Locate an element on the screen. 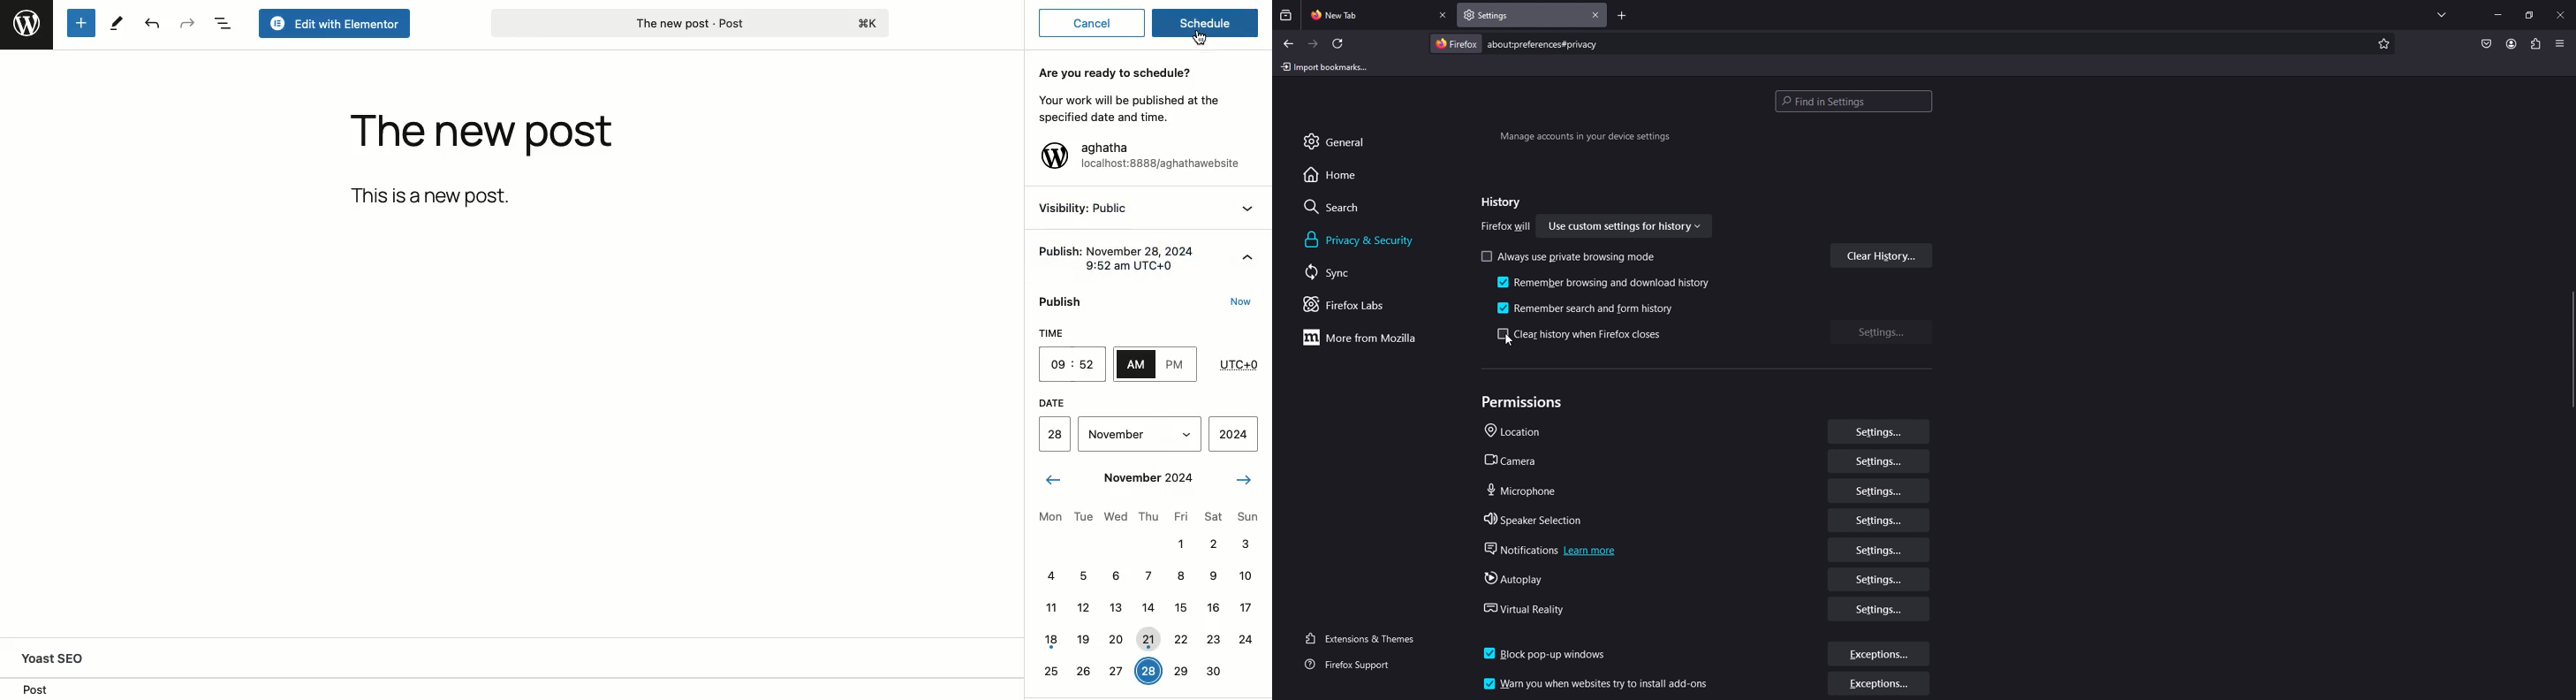 This screenshot has height=700, width=2576. 20 is located at coordinates (1118, 640).